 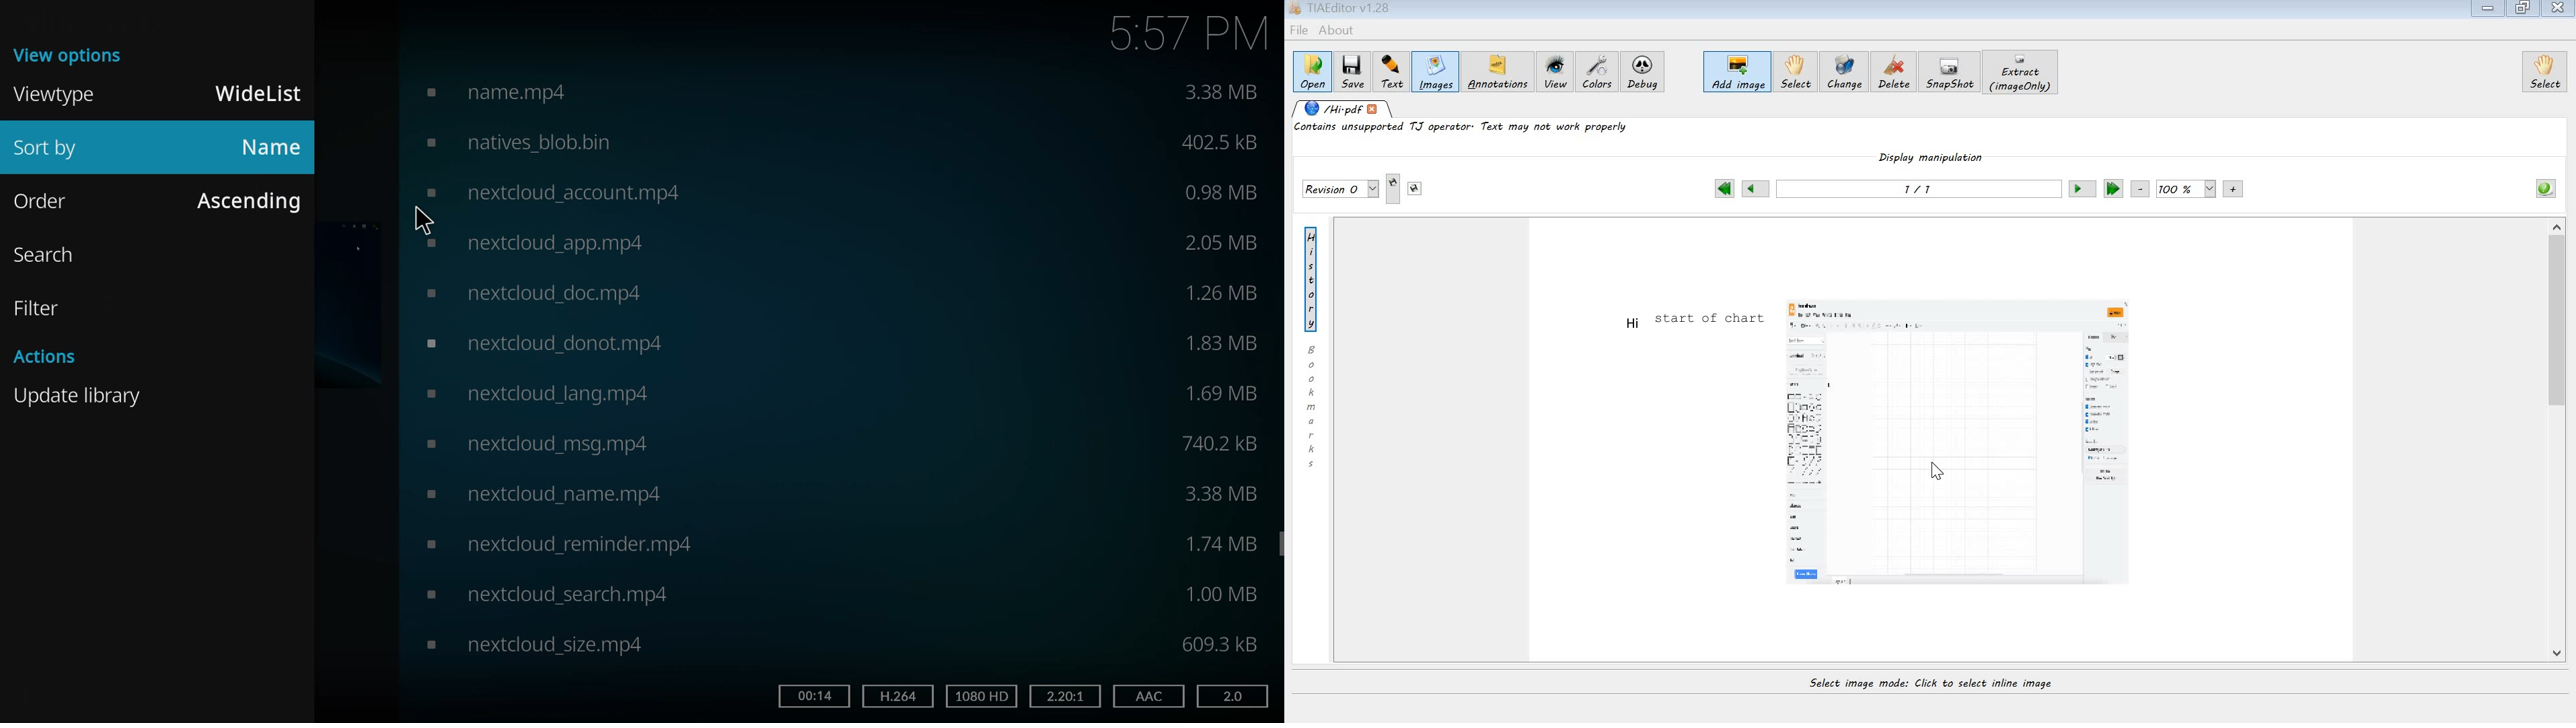 What do you see at coordinates (1221, 142) in the screenshot?
I see `size` at bounding box center [1221, 142].